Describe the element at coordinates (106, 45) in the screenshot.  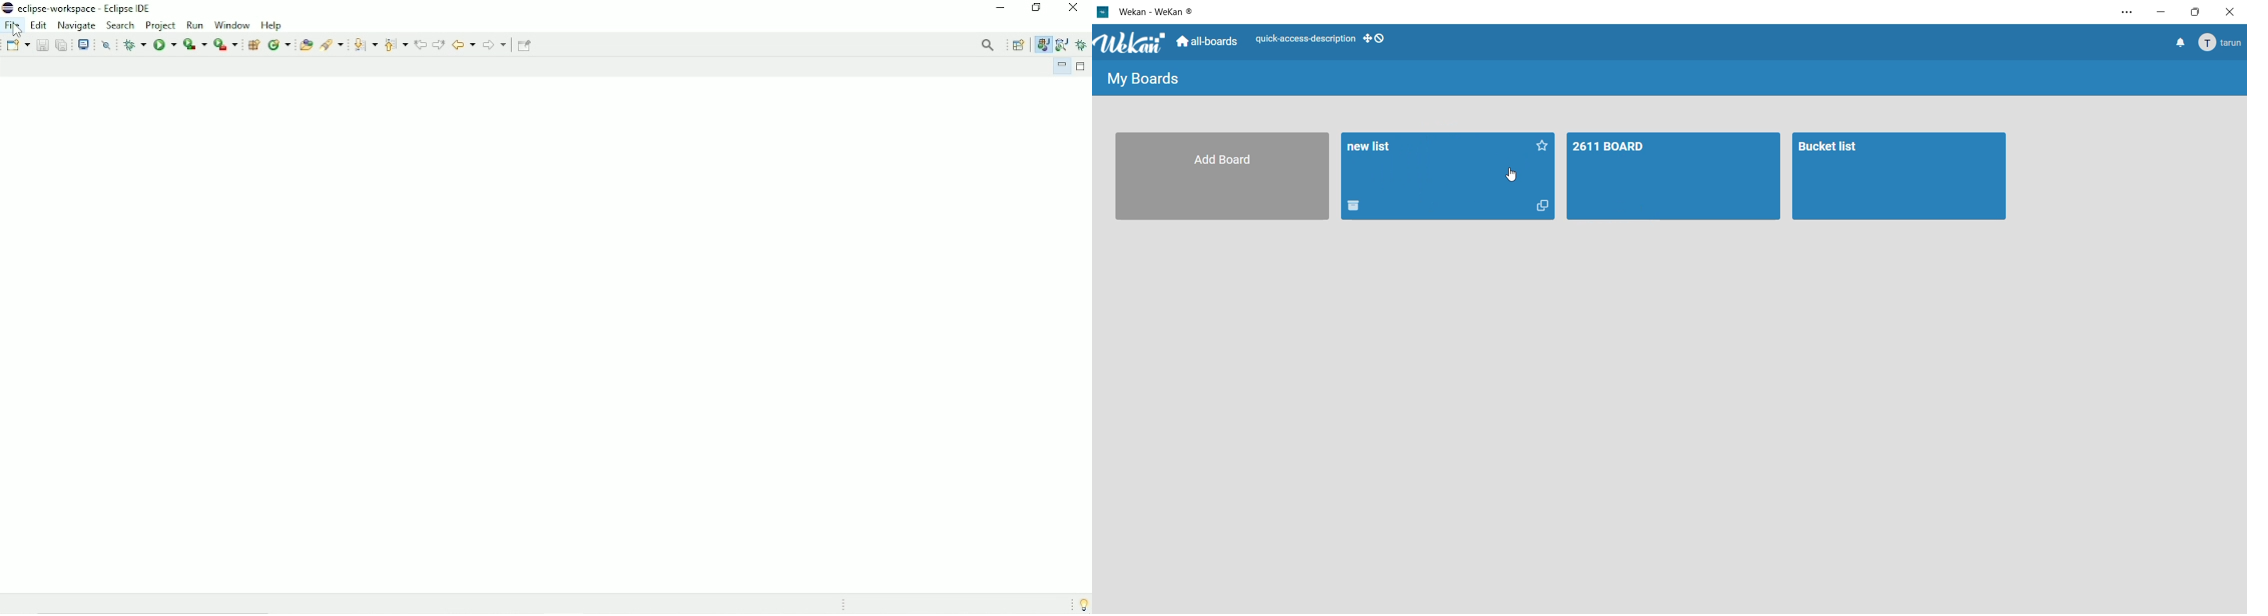
I see `Skip all breakpoints` at that location.